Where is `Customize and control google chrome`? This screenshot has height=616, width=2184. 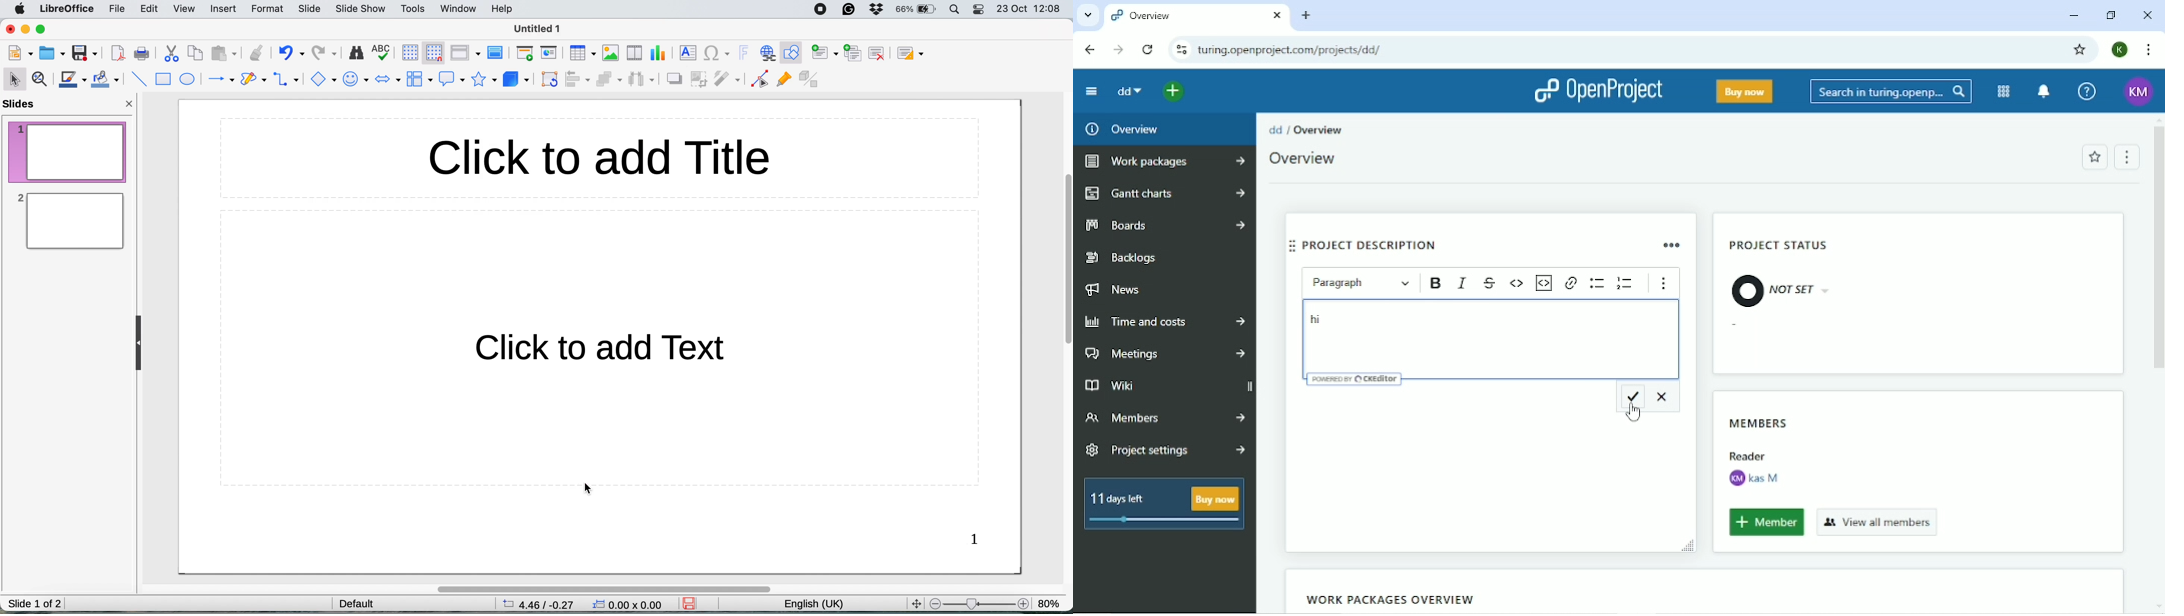
Customize and control google chrome is located at coordinates (2147, 49).